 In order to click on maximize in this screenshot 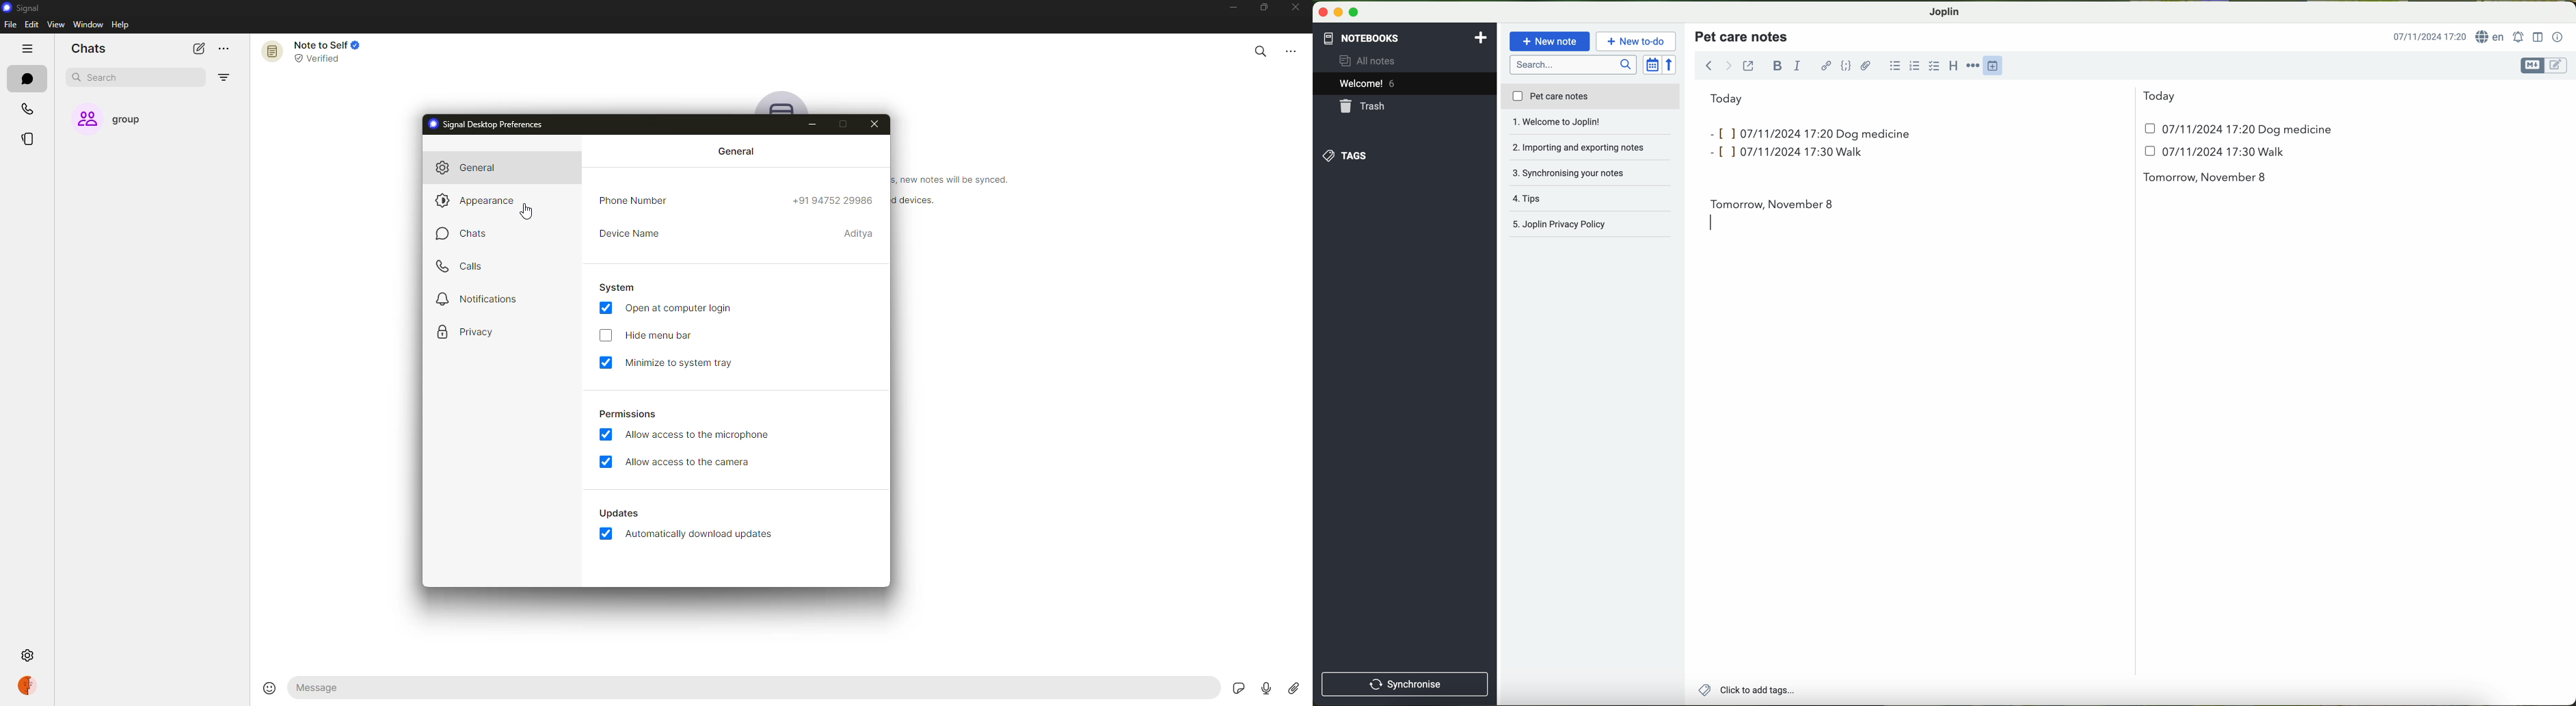, I will do `click(841, 125)`.